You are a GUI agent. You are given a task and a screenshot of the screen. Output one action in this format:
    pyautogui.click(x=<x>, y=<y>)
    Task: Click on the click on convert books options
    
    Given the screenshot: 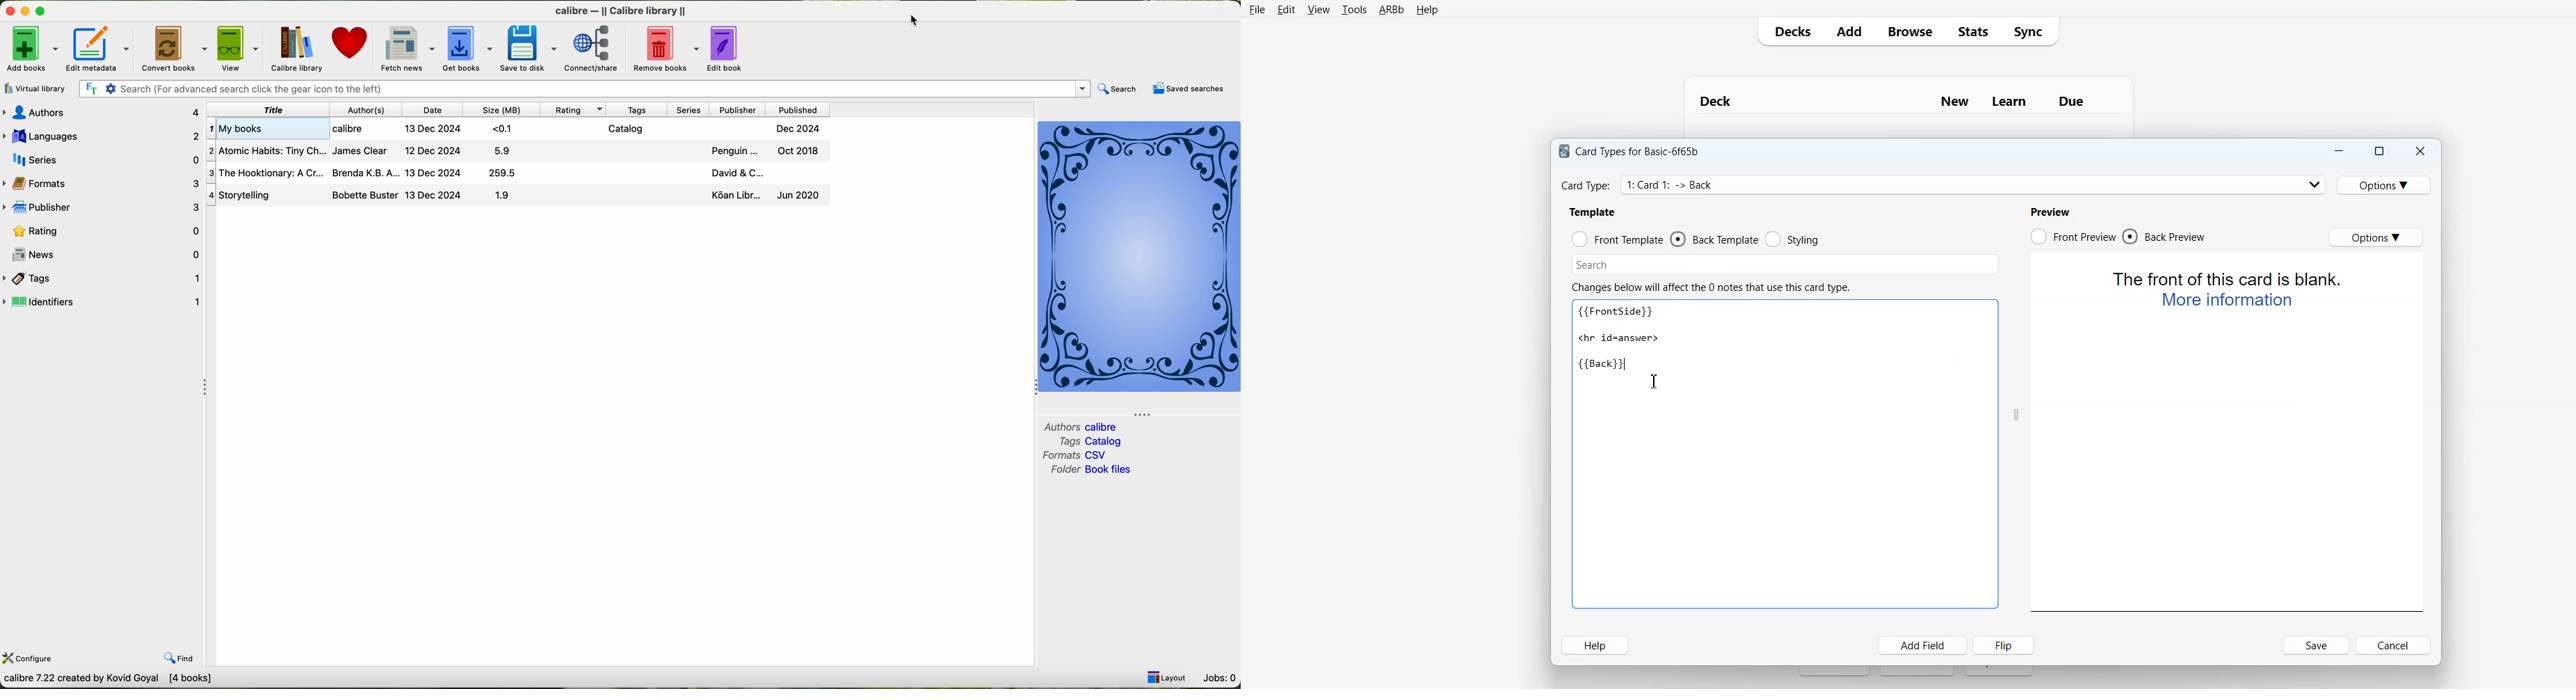 What is the action you would take?
    pyautogui.click(x=174, y=50)
    